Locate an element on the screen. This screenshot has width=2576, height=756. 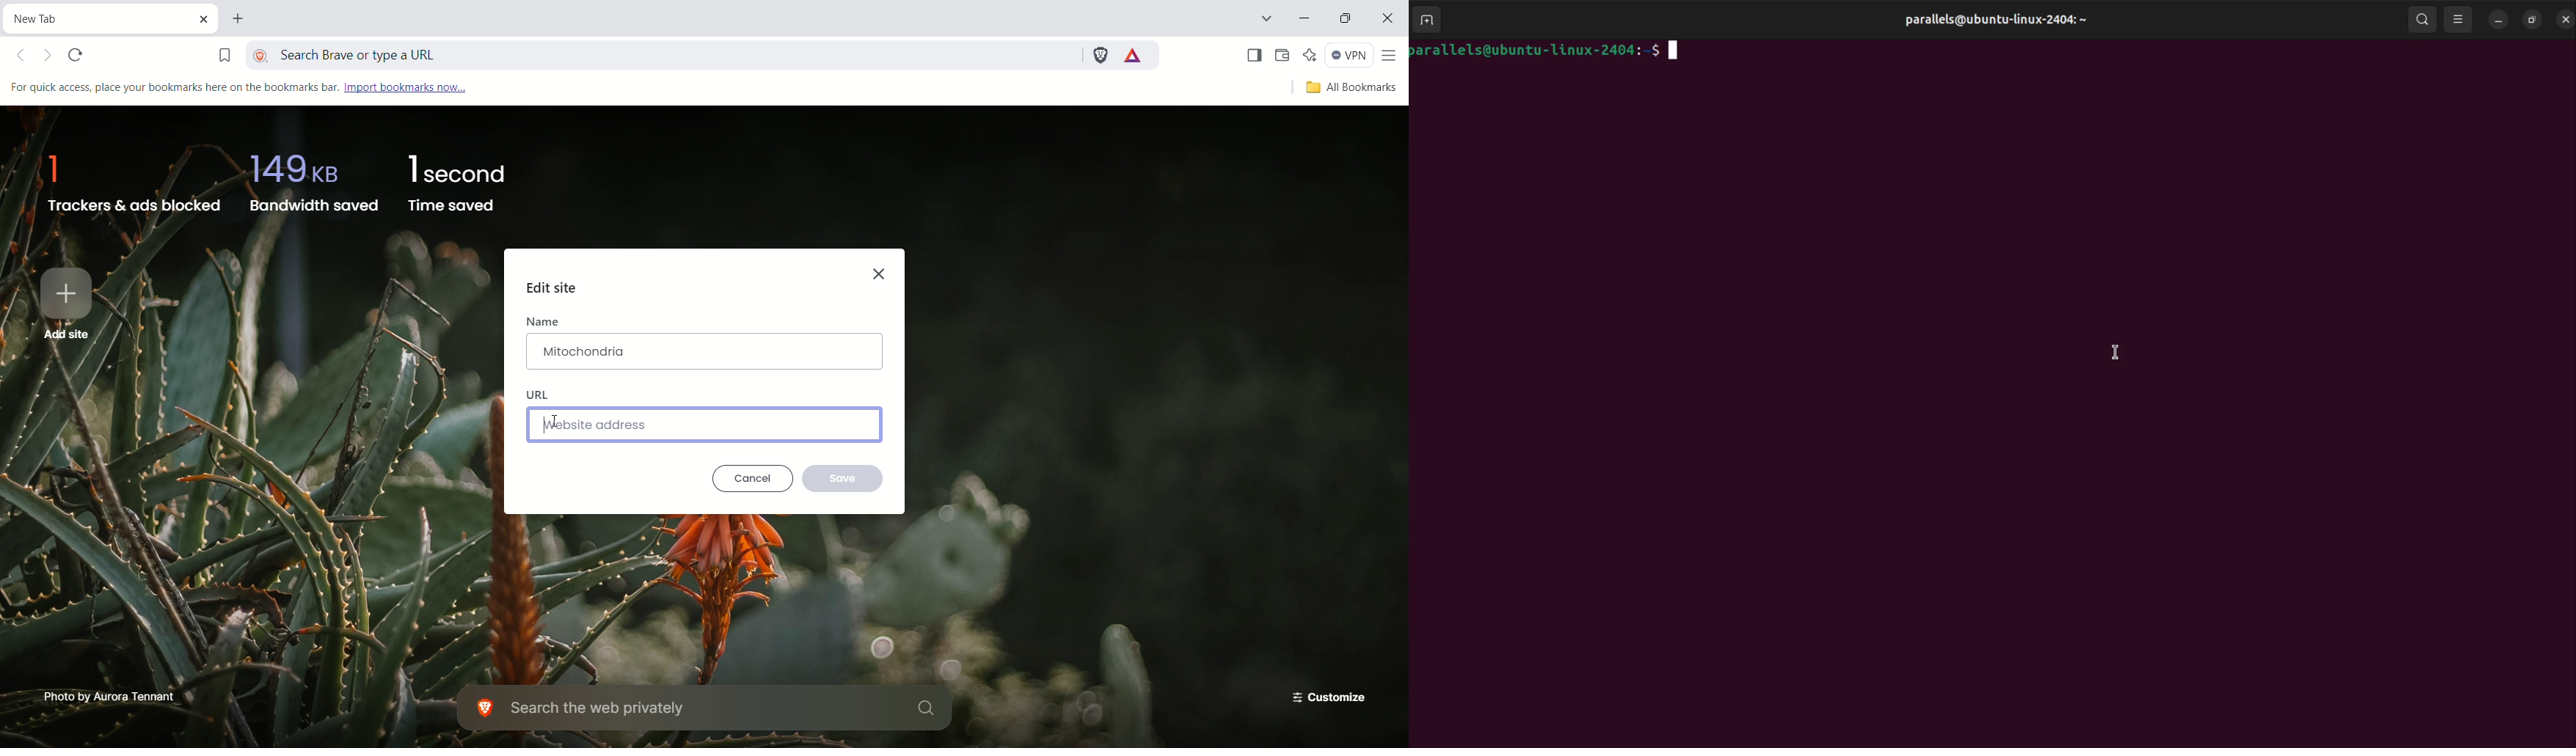
reload this page is located at coordinates (79, 56).